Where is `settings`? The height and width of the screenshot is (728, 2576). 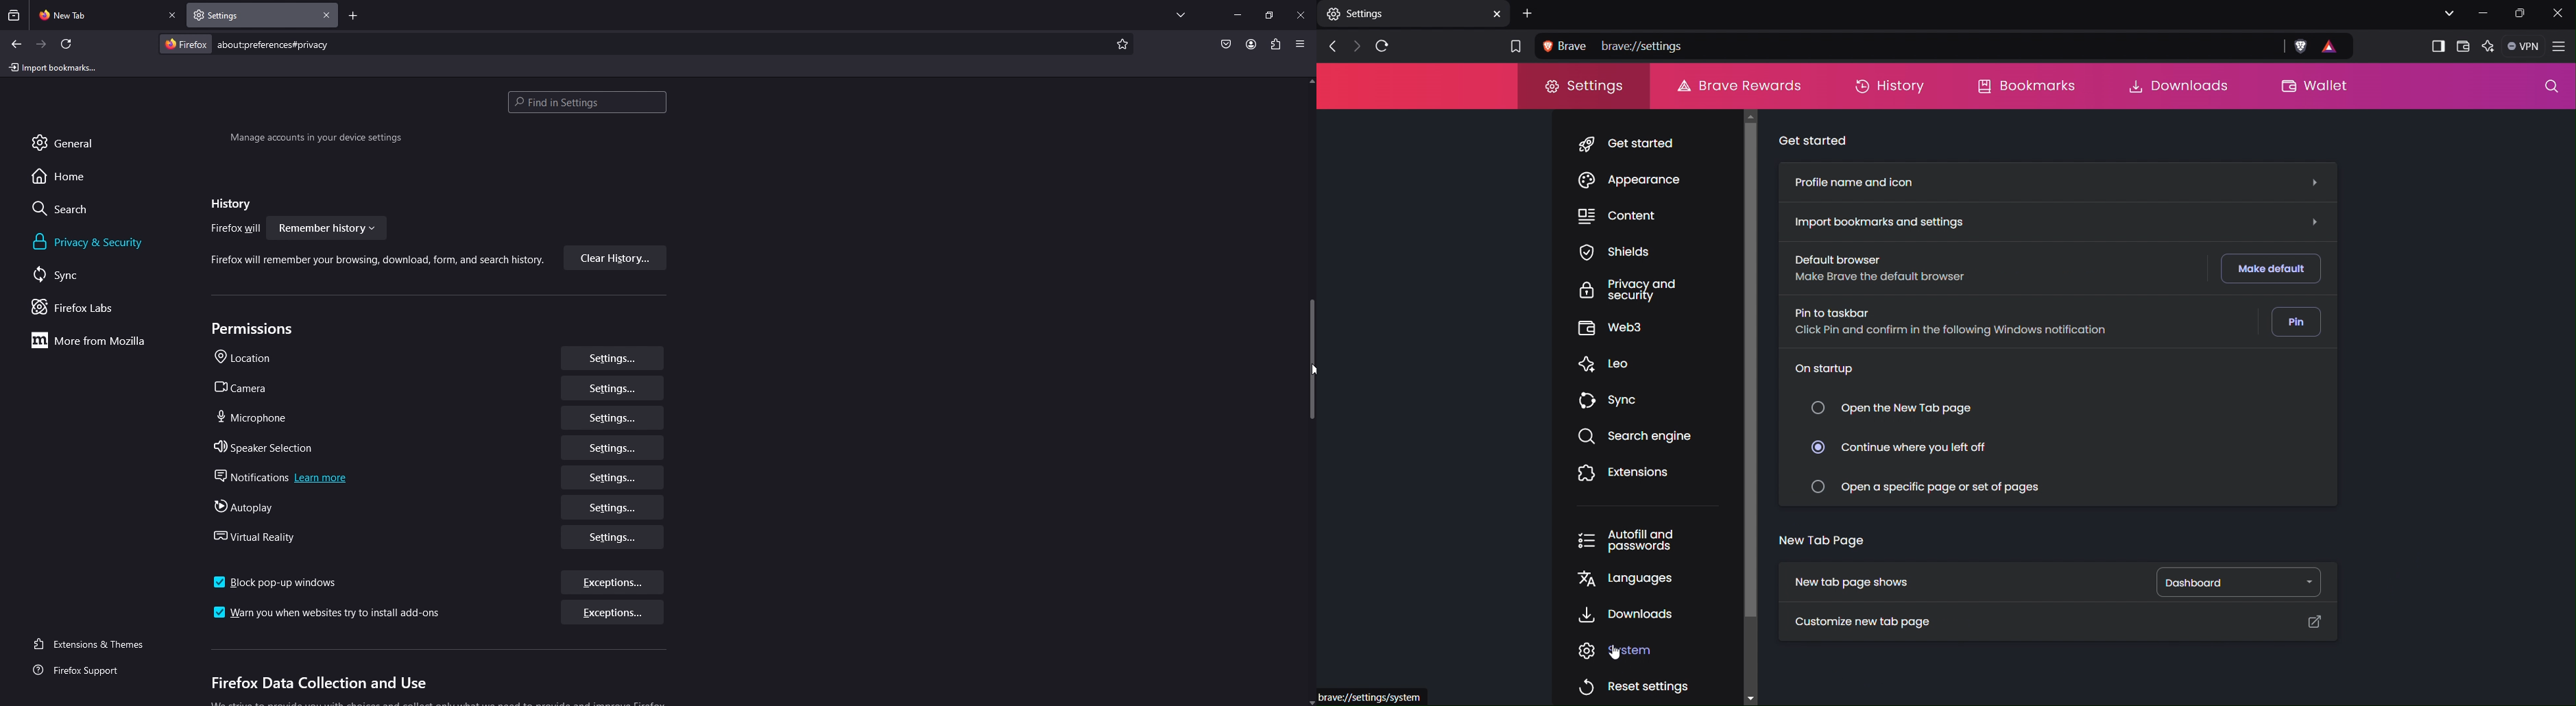 settings is located at coordinates (612, 358).